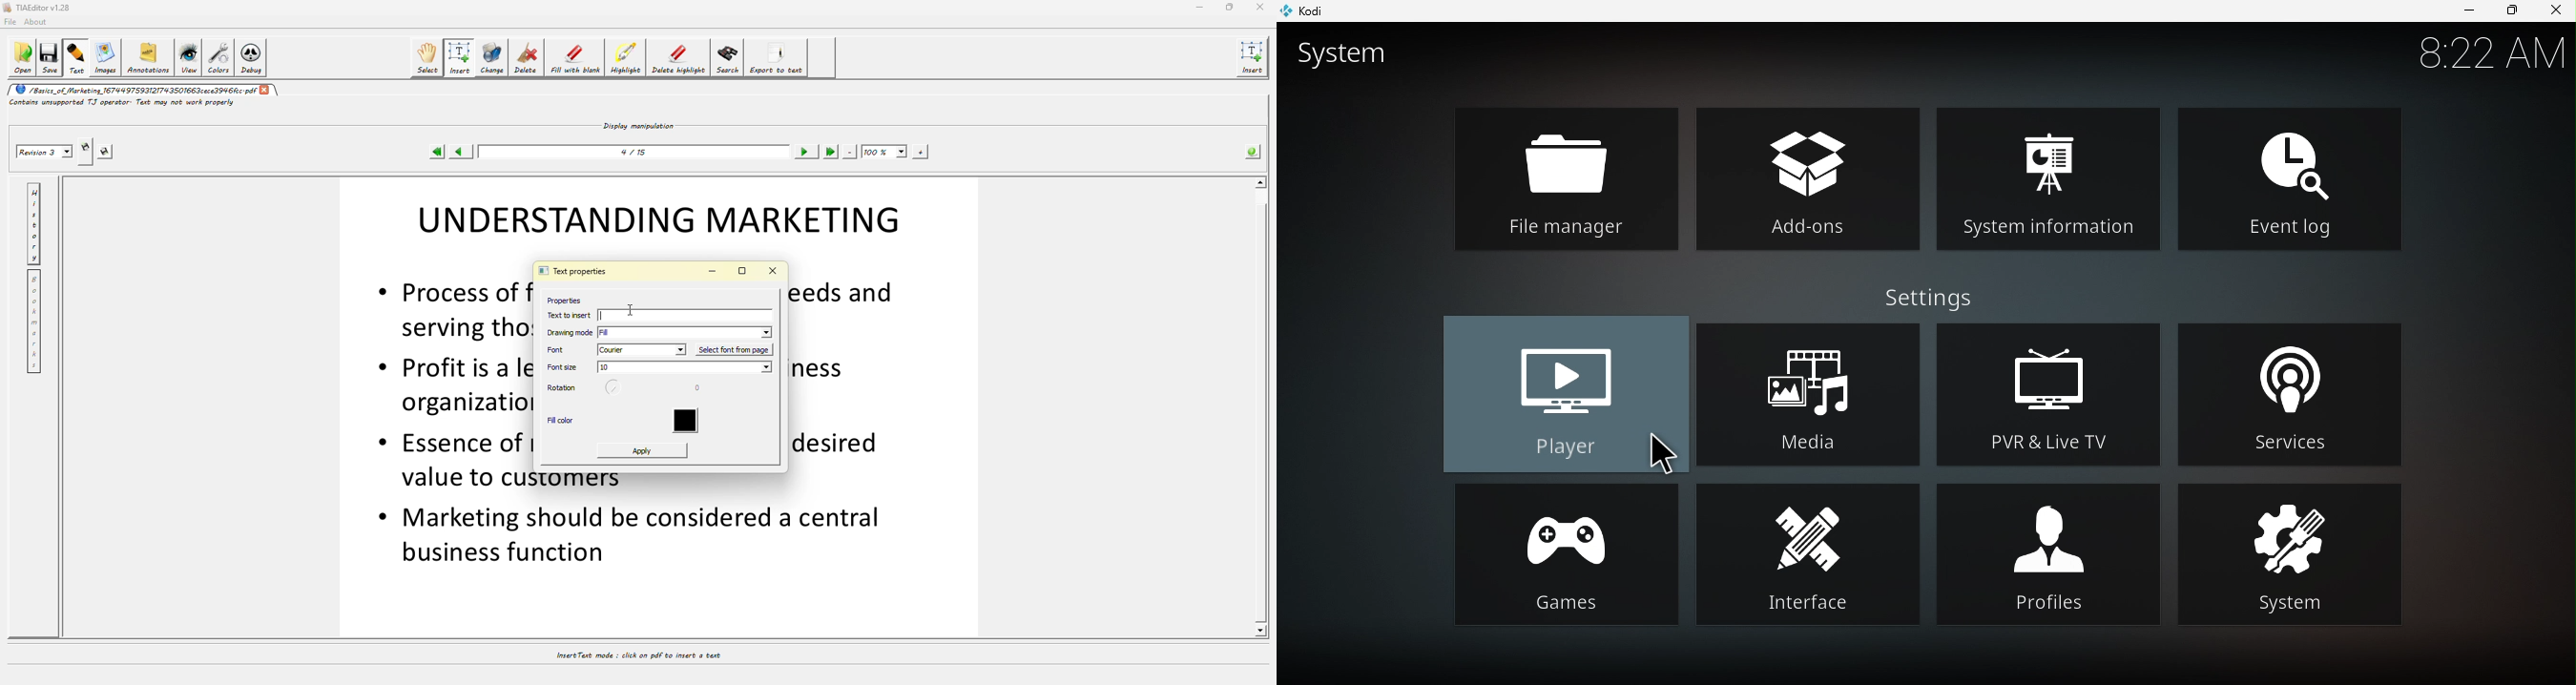 The height and width of the screenshot is (700, 2576). What do you see at coordinates (2050, 391) in the screenshot?
I see `PVR and Live TV` at bounding box center [2050, 391].